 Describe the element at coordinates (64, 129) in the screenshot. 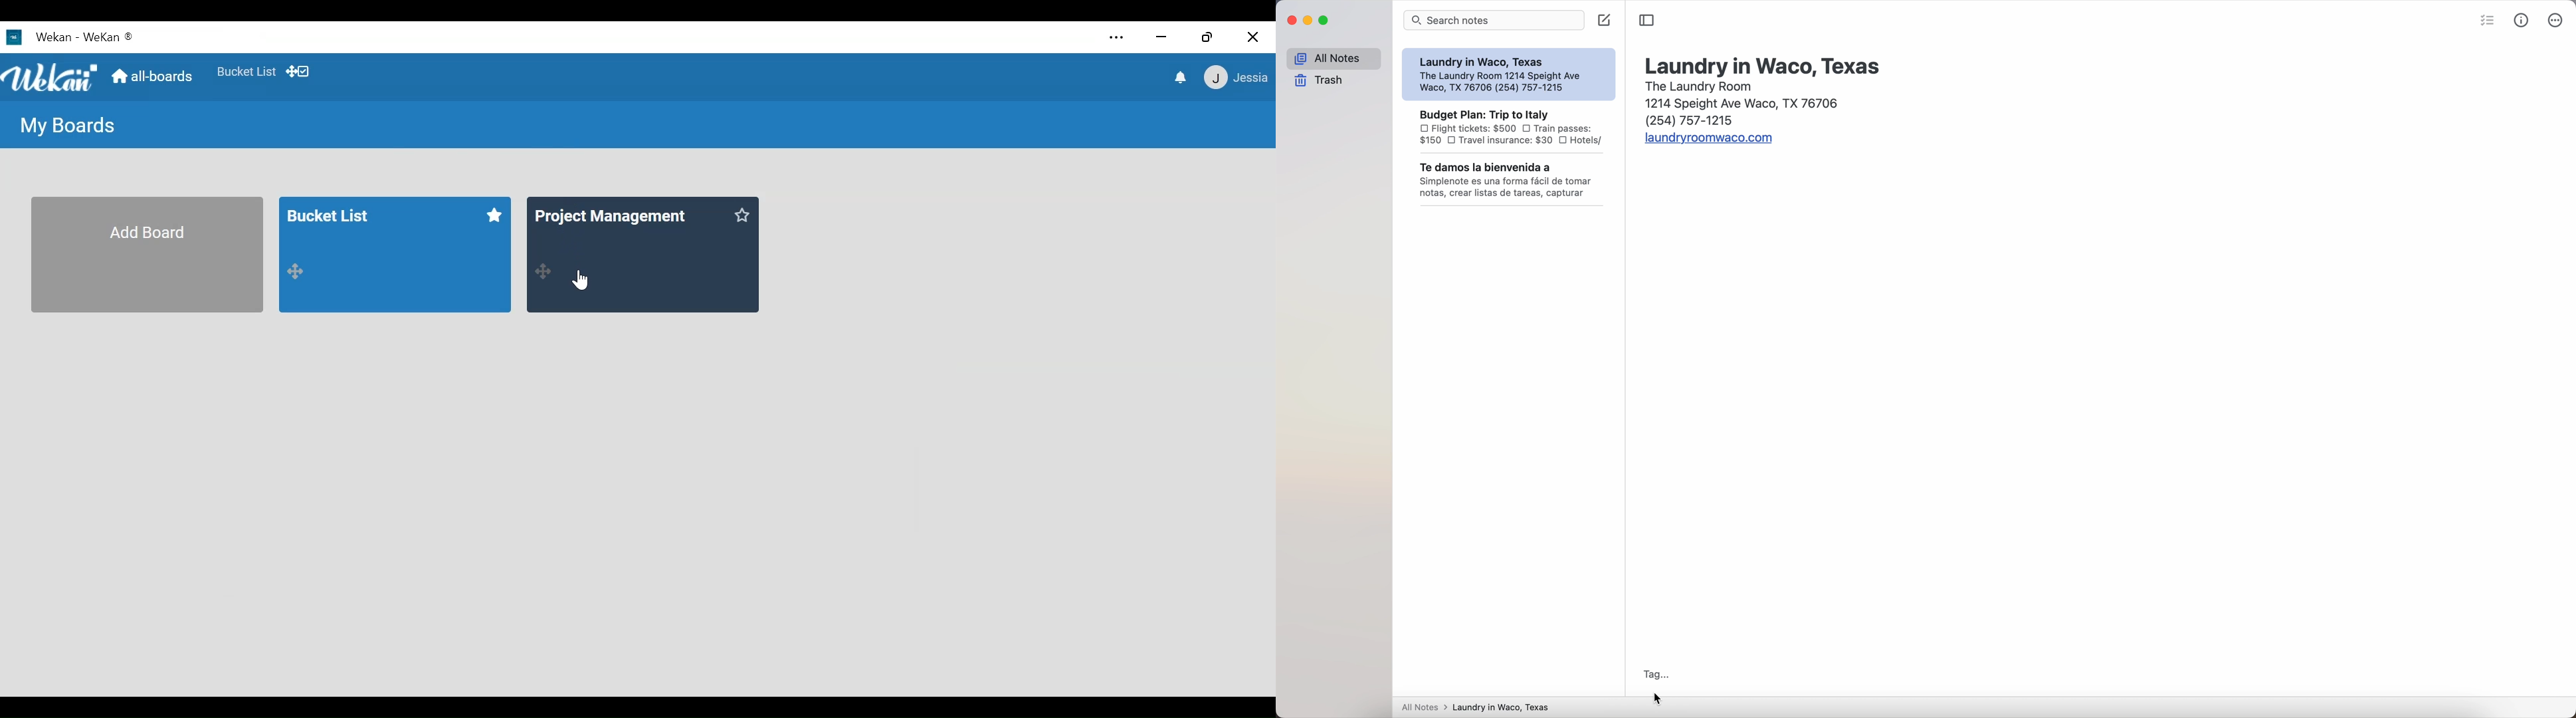

I see `My Boards` at that location.